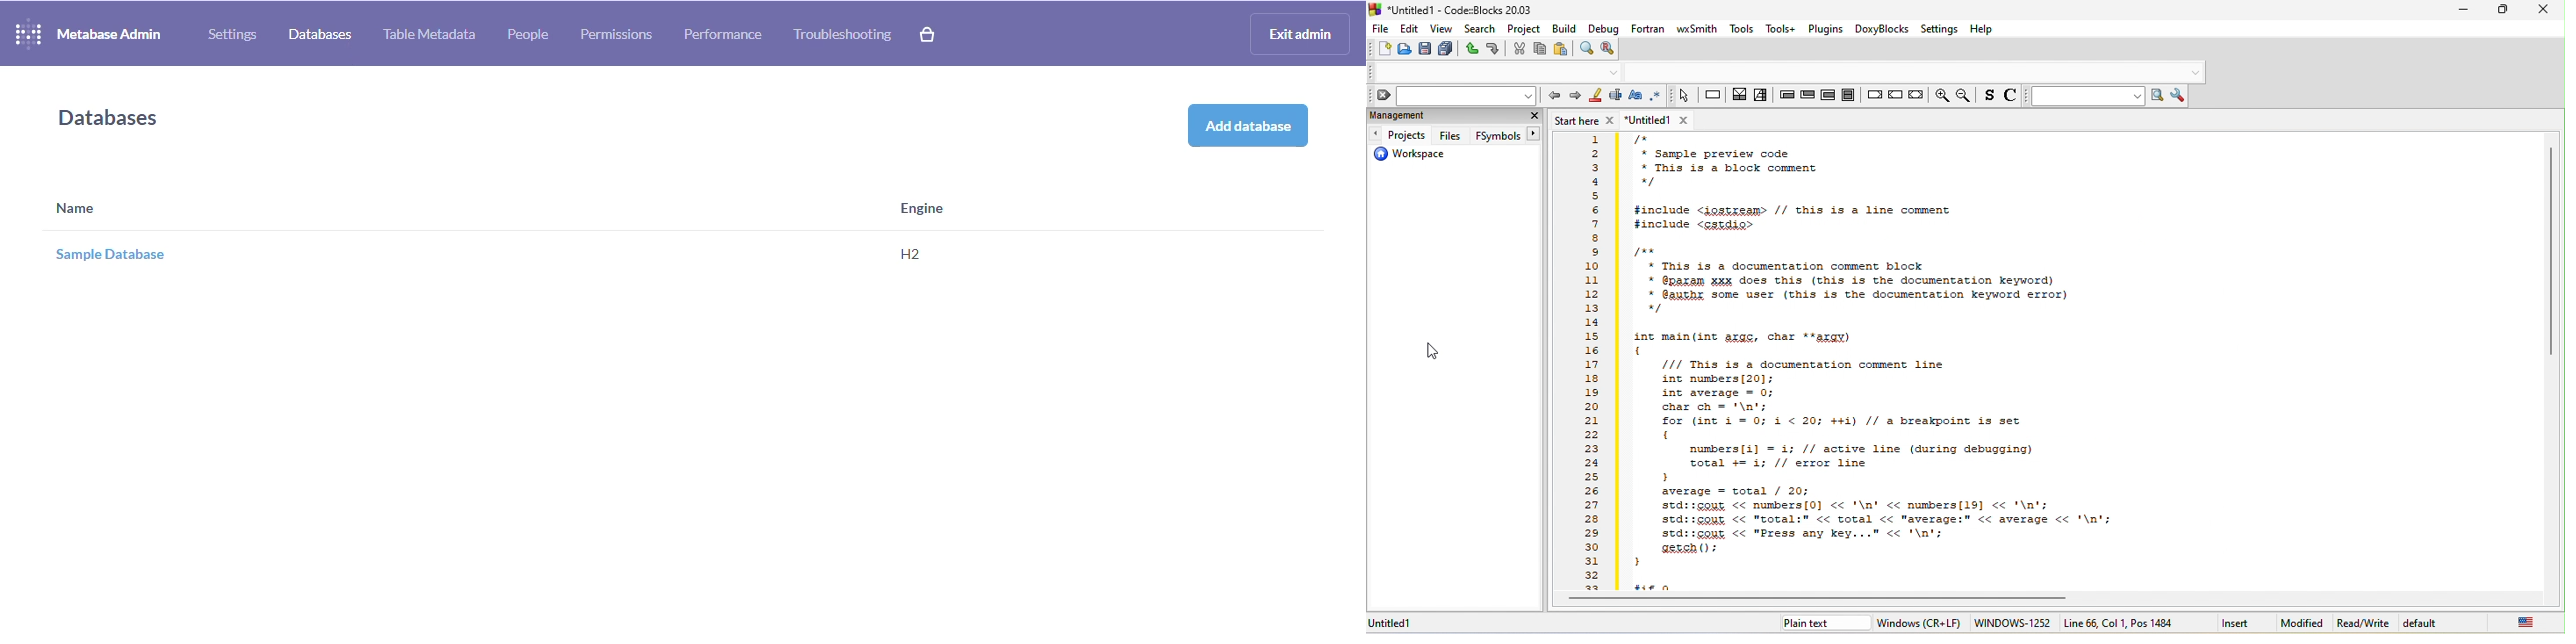 This screenshot has height=644, width=2576. I want to click on save, so click(1424, 50).